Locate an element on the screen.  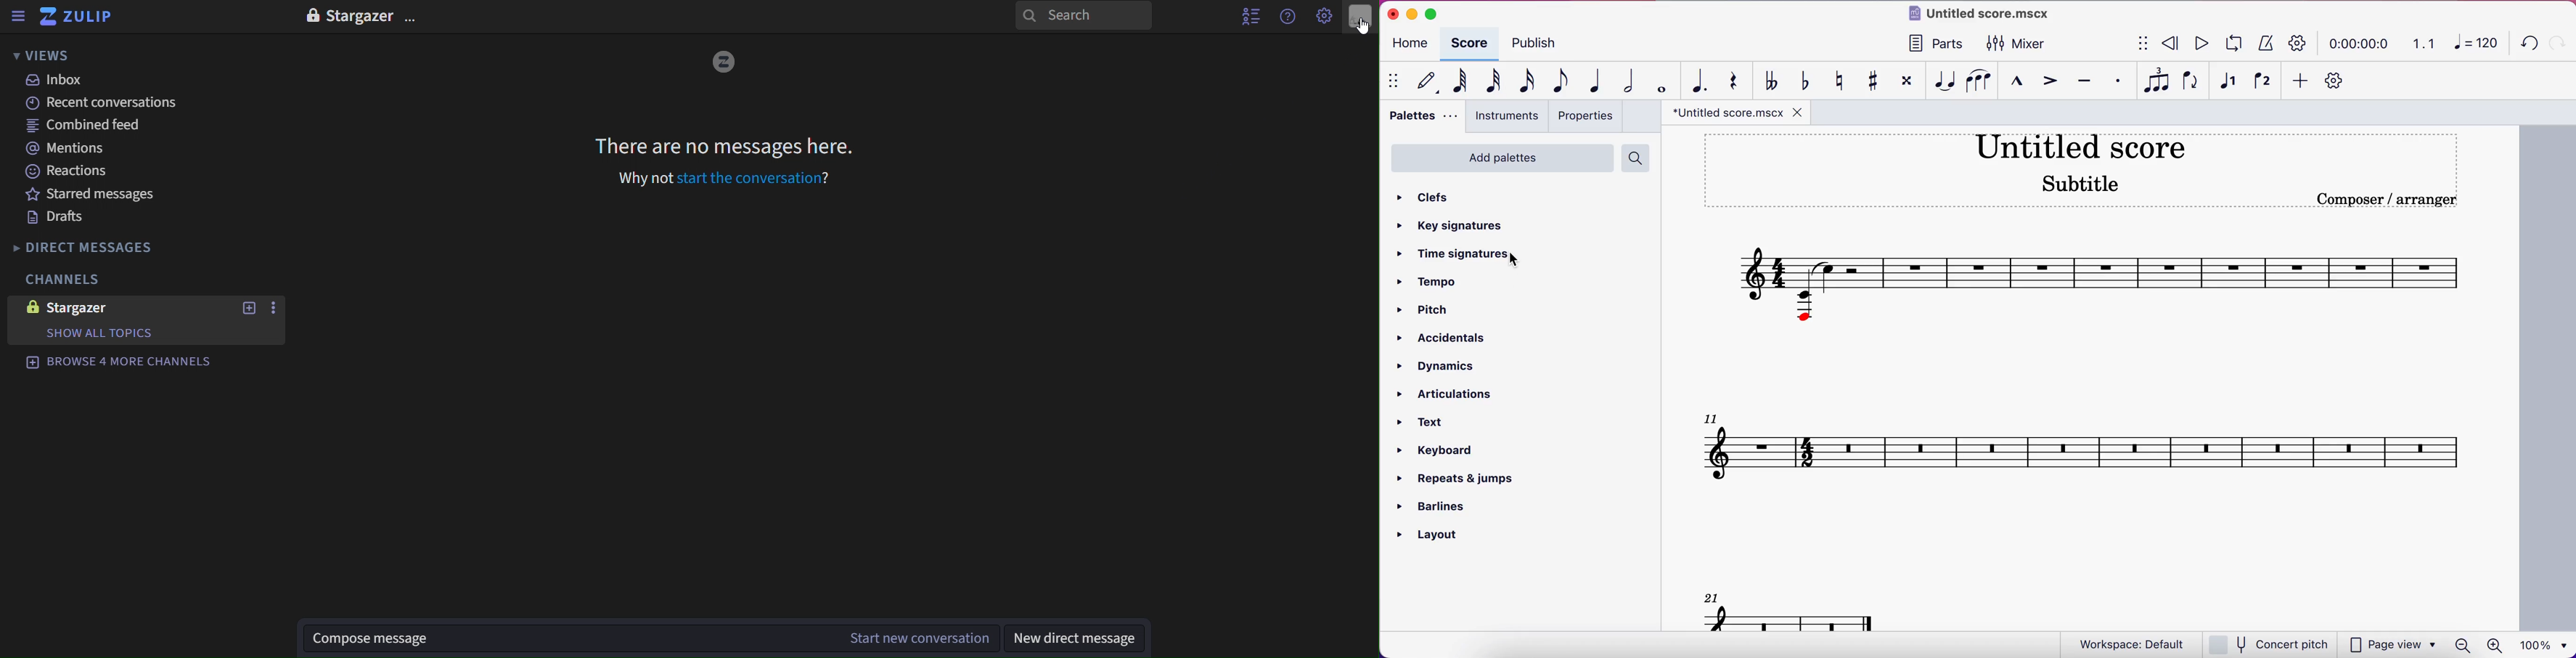
There are no messages here. is located at coordinates (723, 145).